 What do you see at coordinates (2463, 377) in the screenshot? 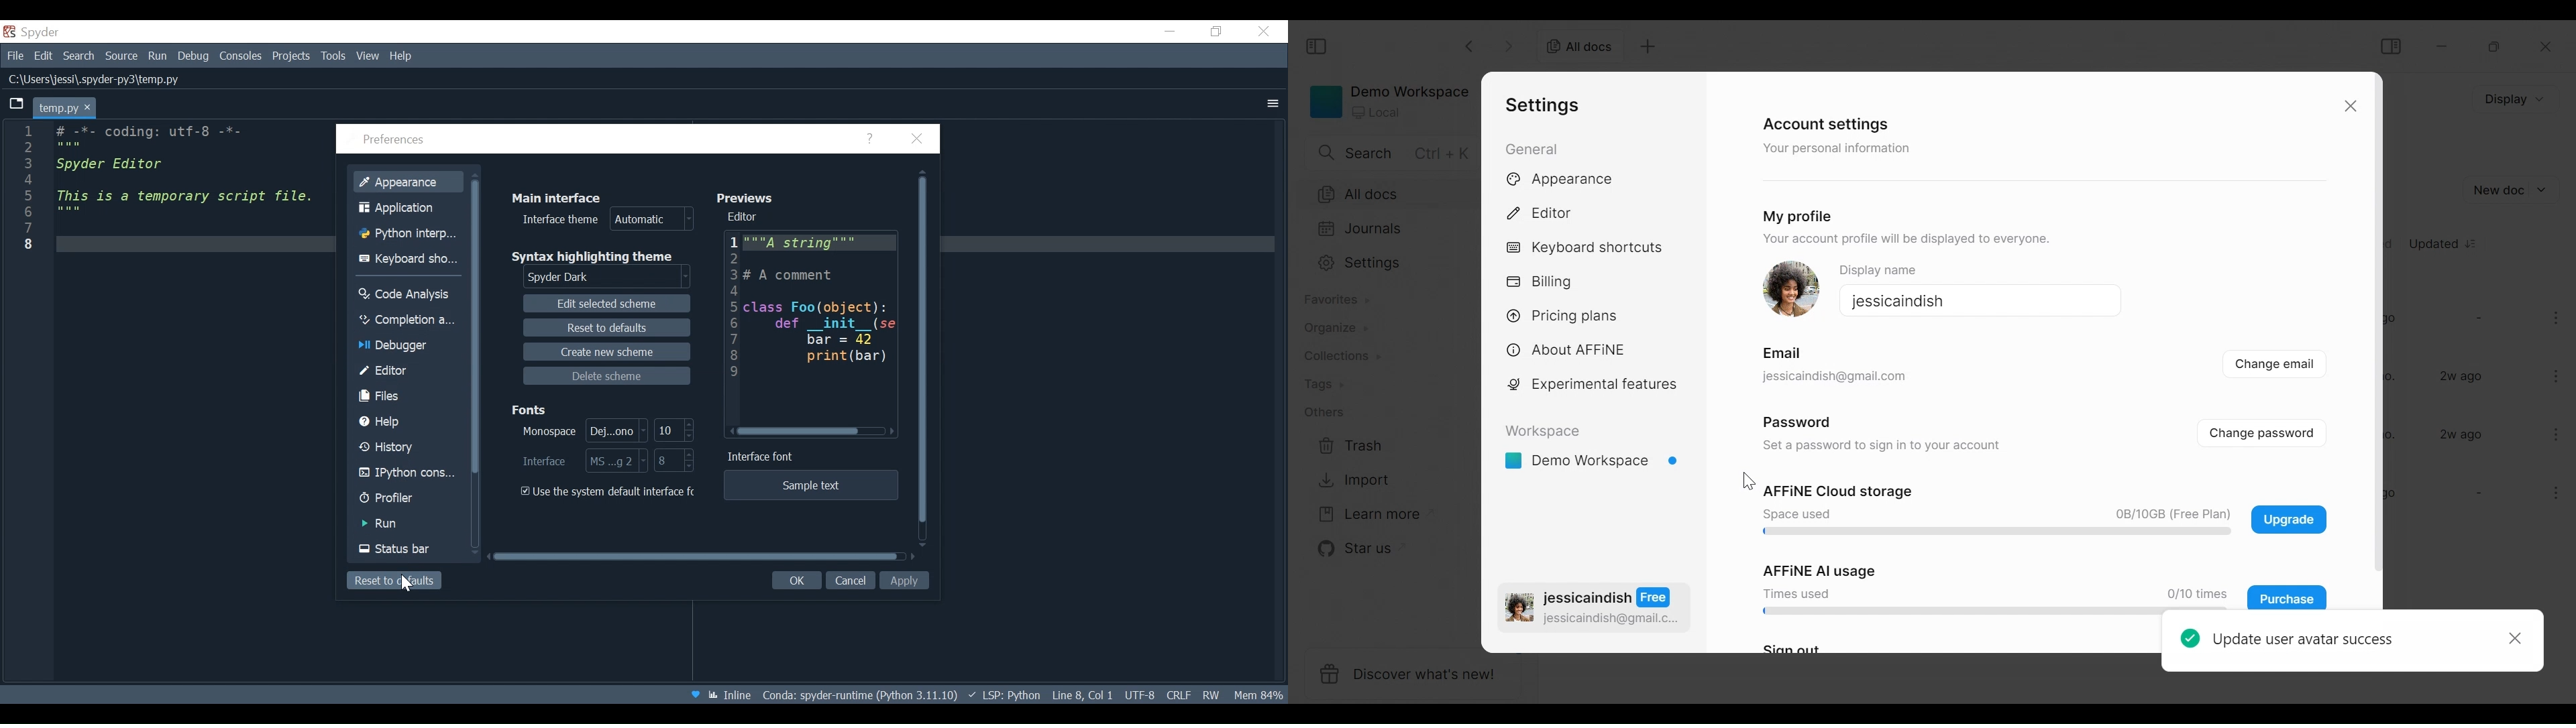
I see `2w ago` at bounding box center [2463, 377].